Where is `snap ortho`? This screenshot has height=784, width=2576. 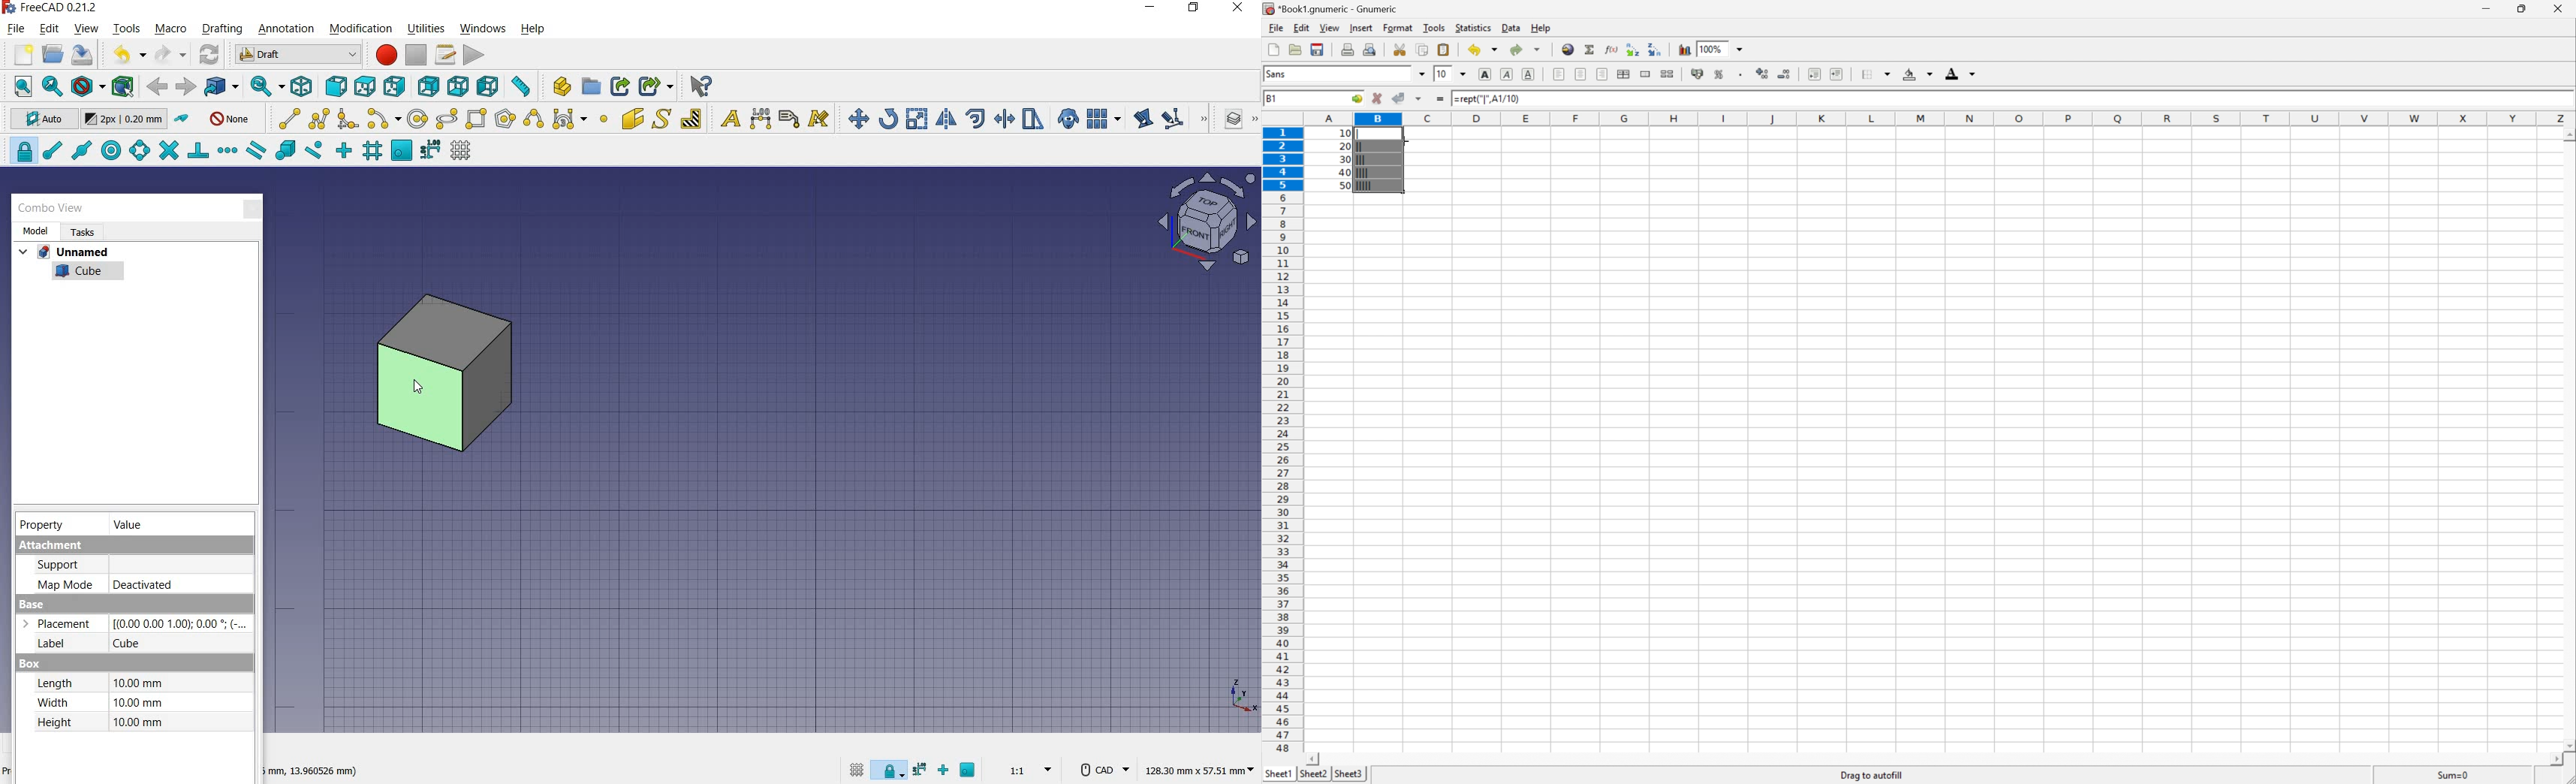 snap ortho is located at coordinates (944, 771).